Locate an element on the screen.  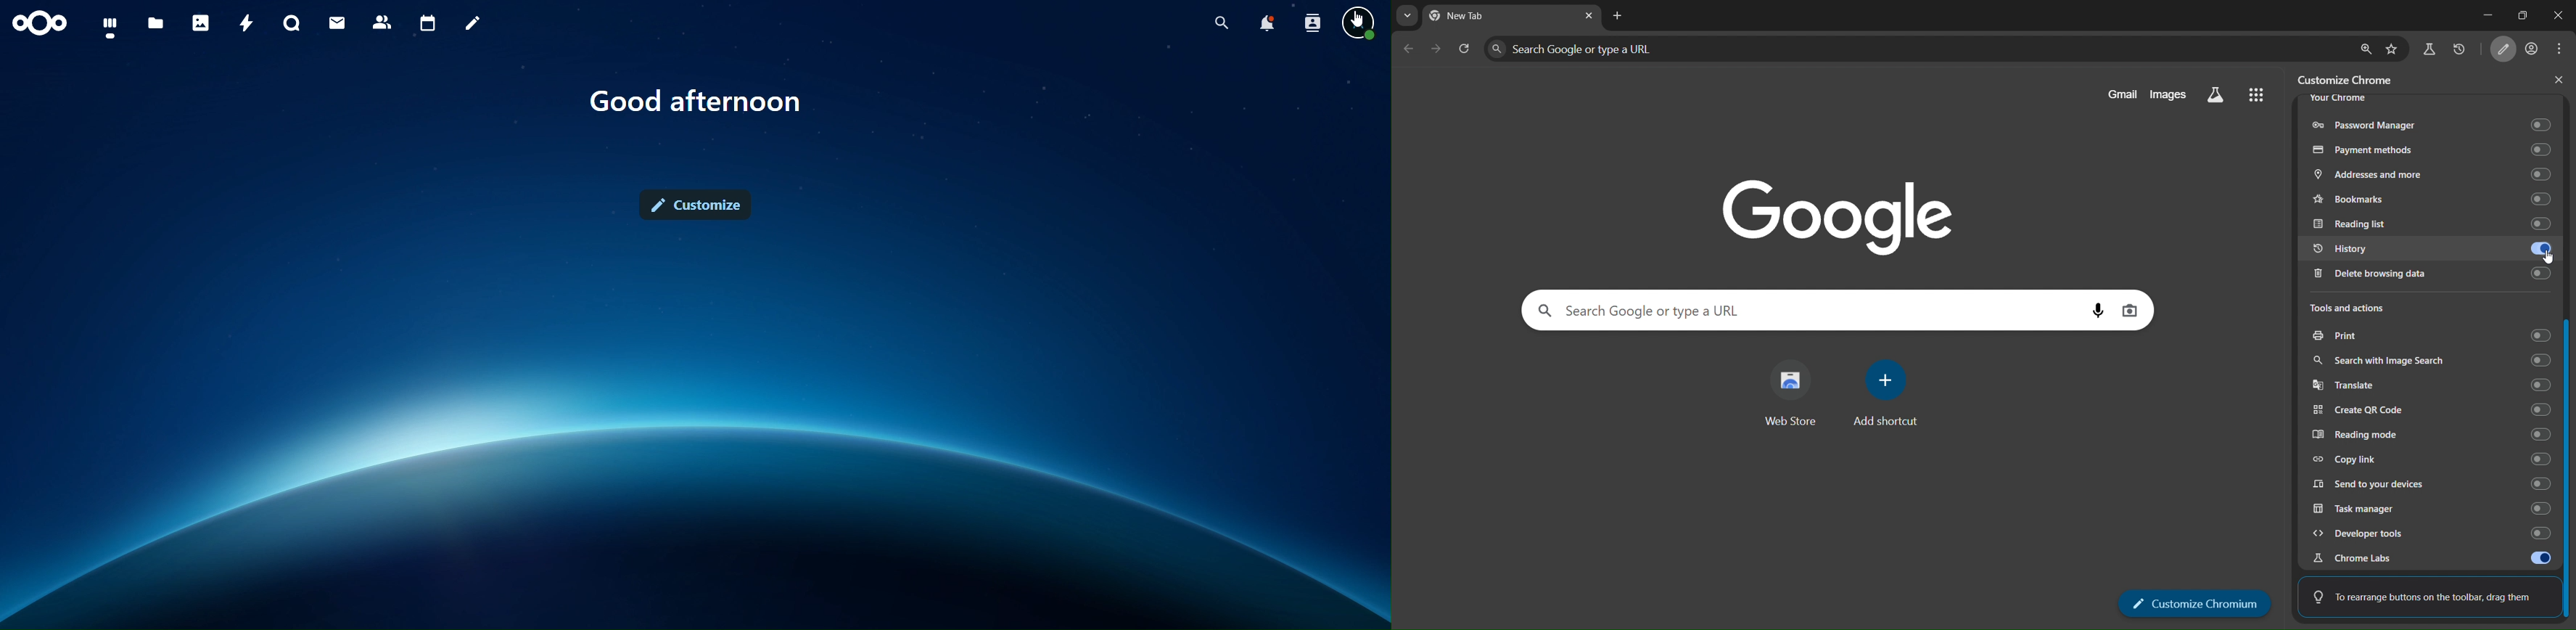
files is located at coordinates (155, 23).